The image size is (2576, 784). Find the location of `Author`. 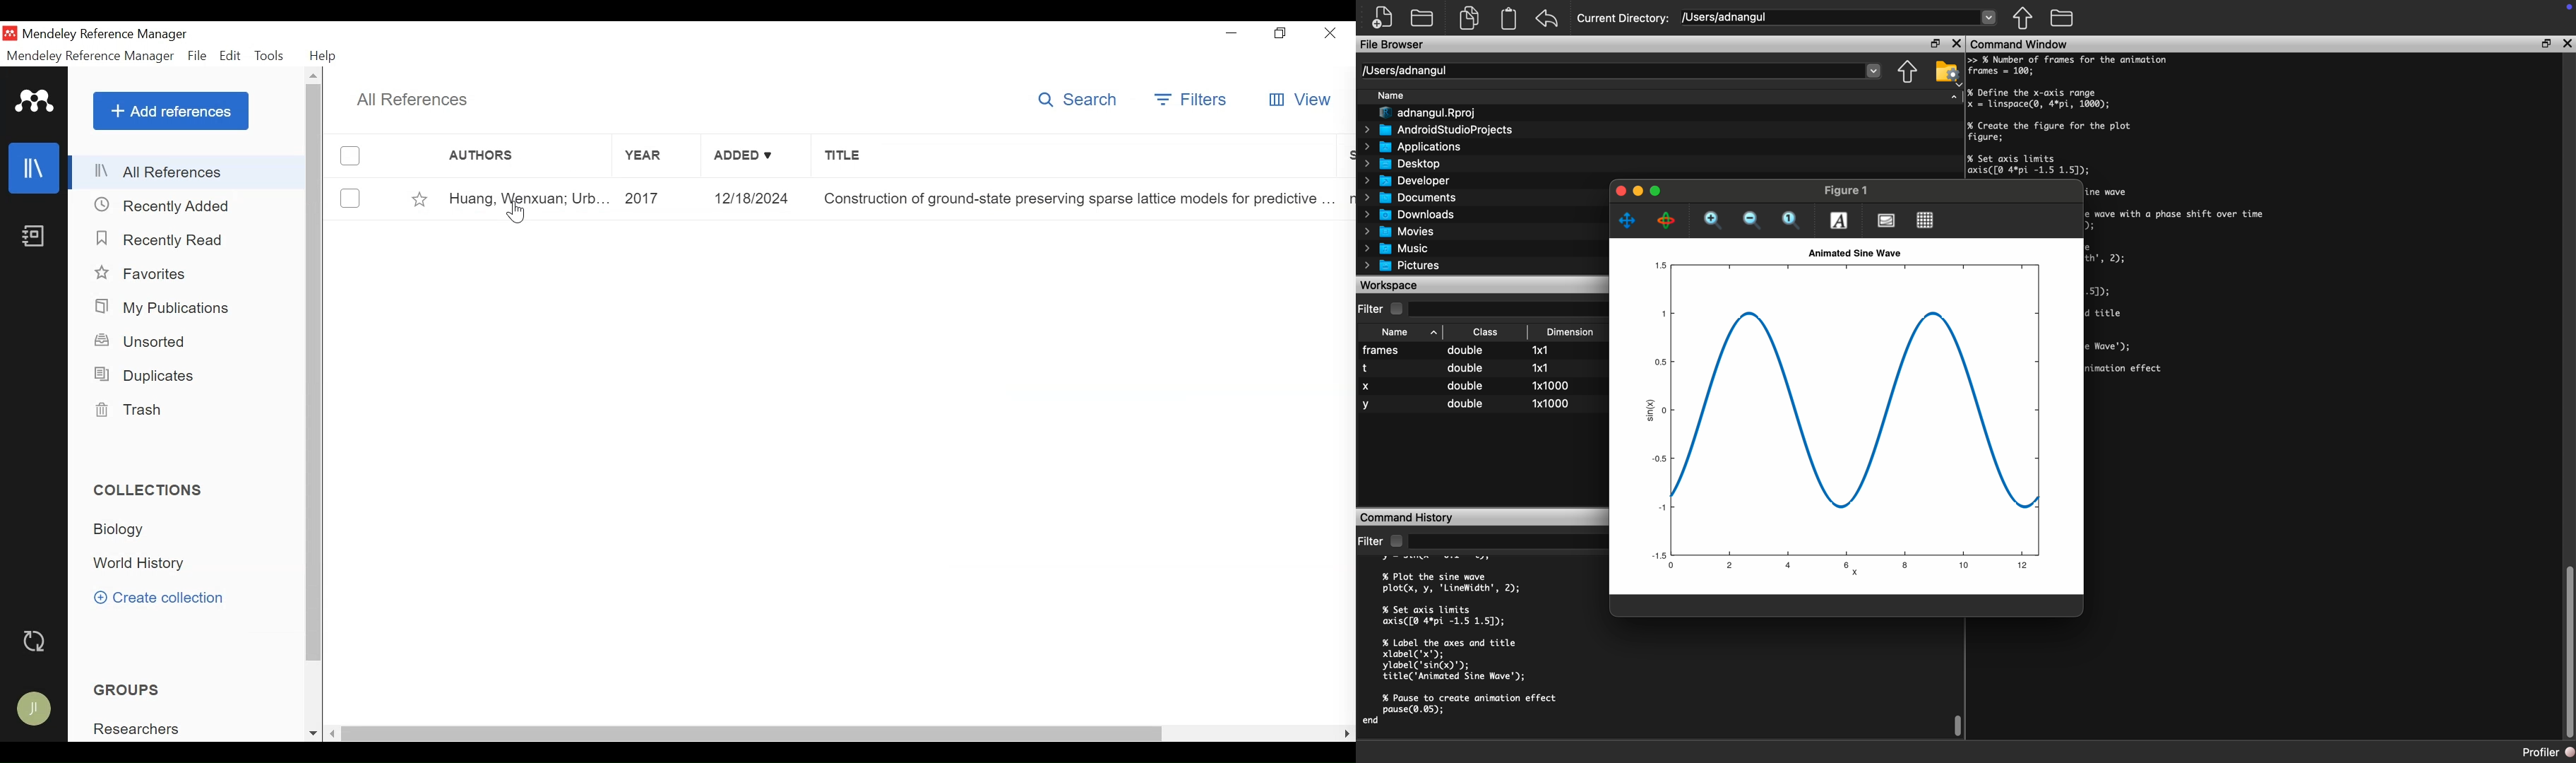

Author is located at coordinates (515, 155).